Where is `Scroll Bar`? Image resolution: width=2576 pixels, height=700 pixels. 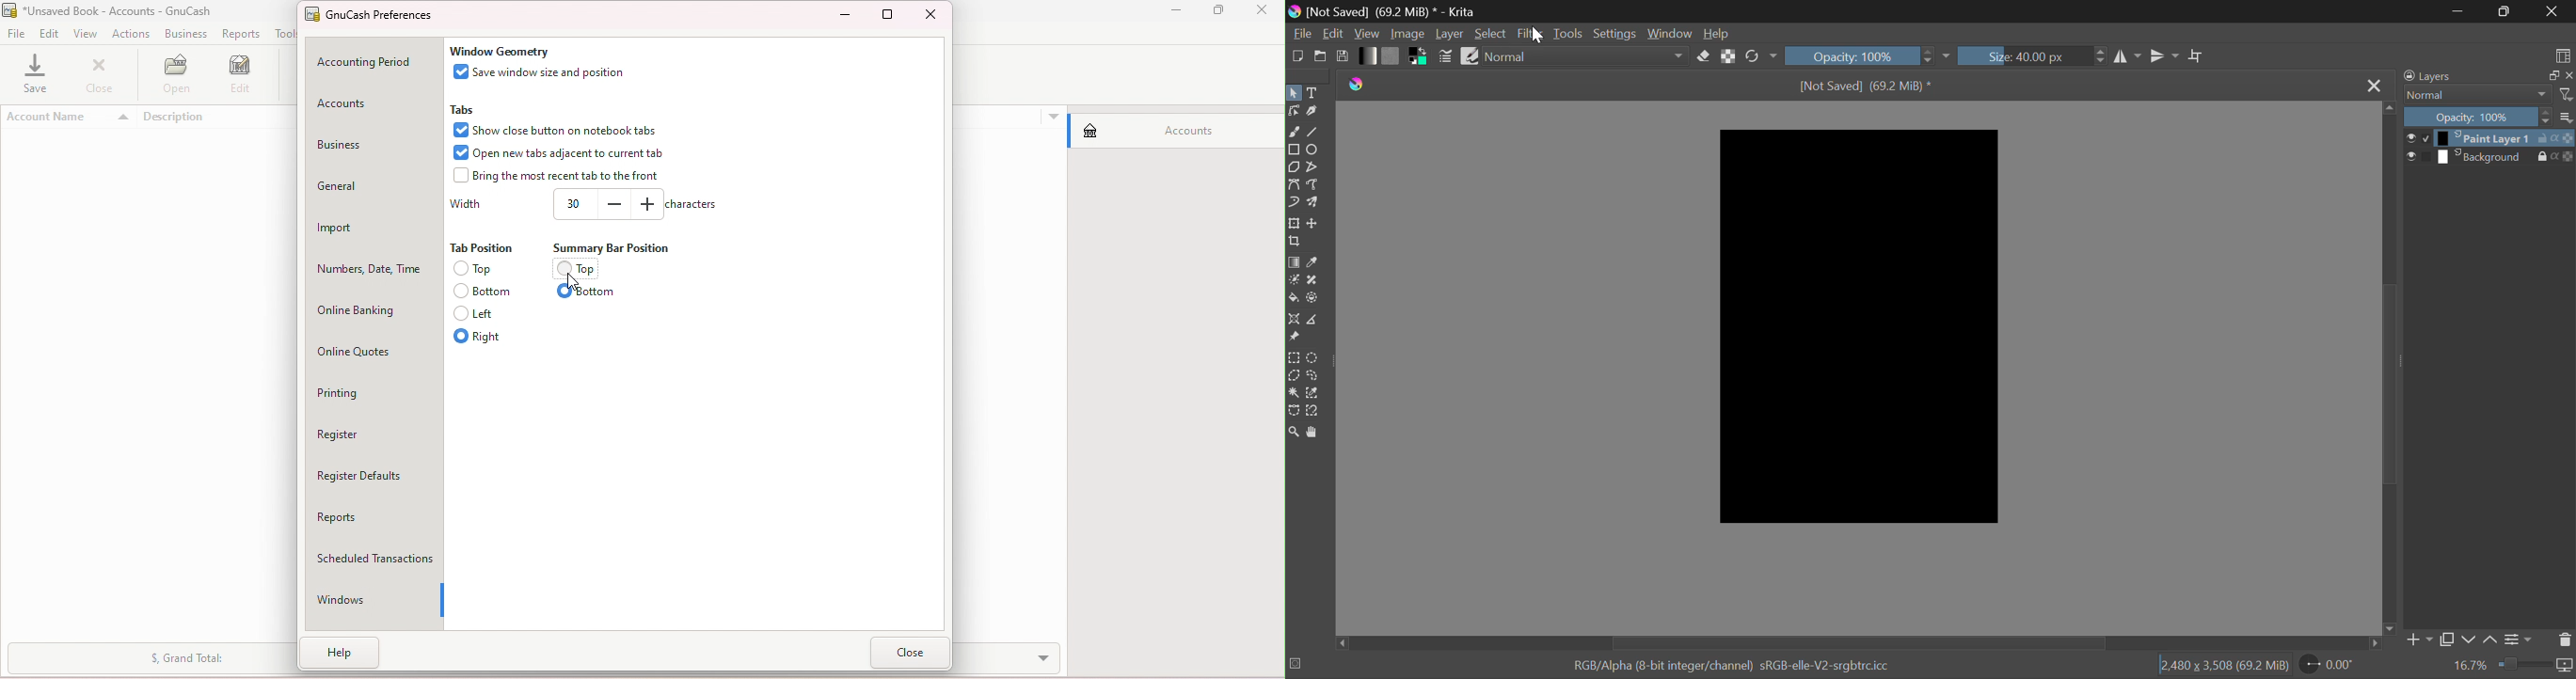
Scroll Bar is located at coordinates (1849, 643).